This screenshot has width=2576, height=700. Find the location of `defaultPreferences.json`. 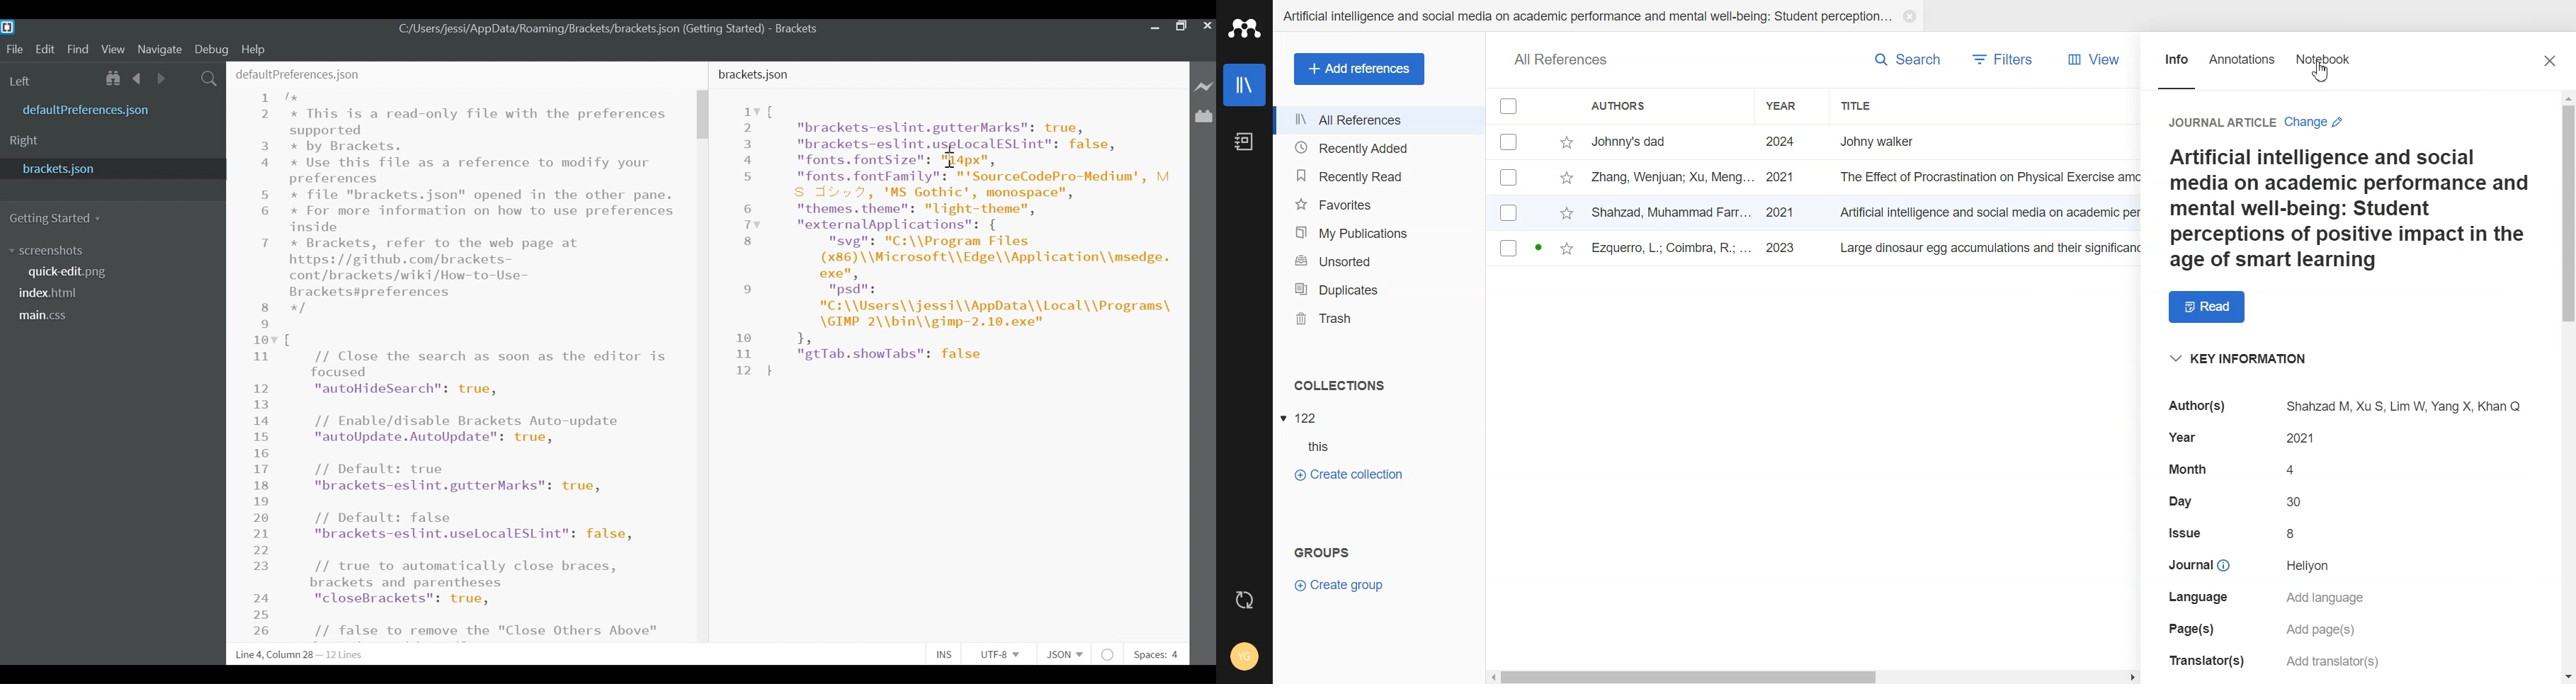

defaultPreferences.json is located at coordinates (115, 109).